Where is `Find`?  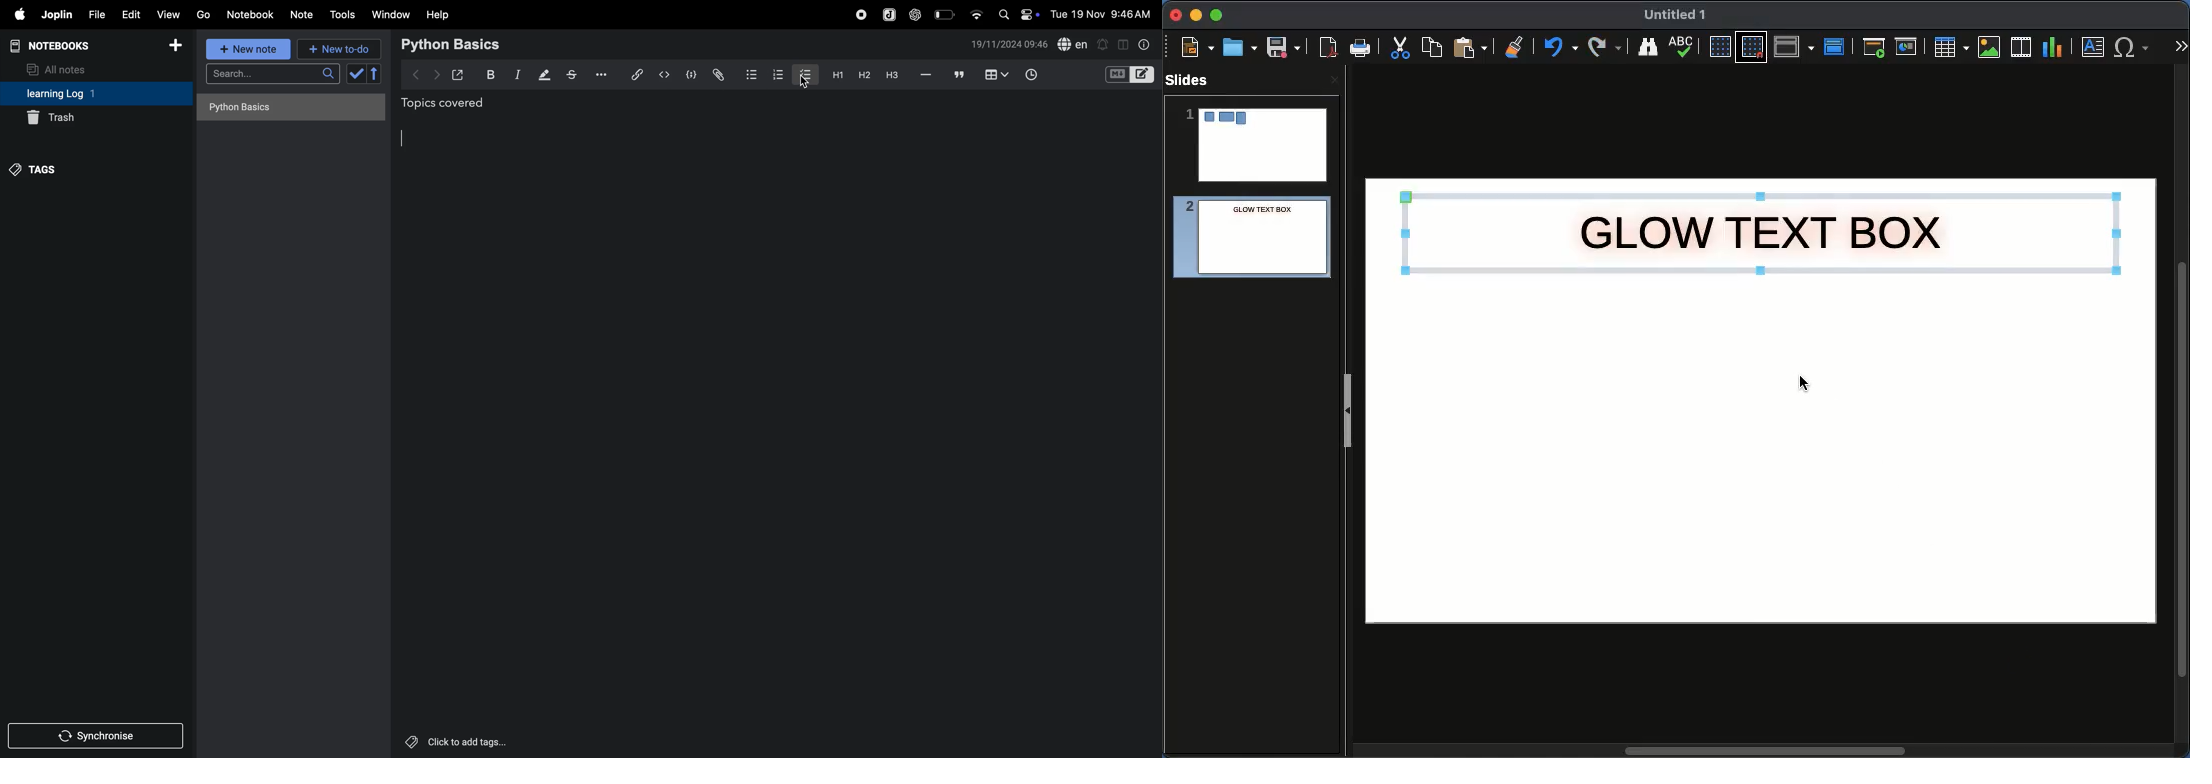 Find is located at coordinates (1647, 46).